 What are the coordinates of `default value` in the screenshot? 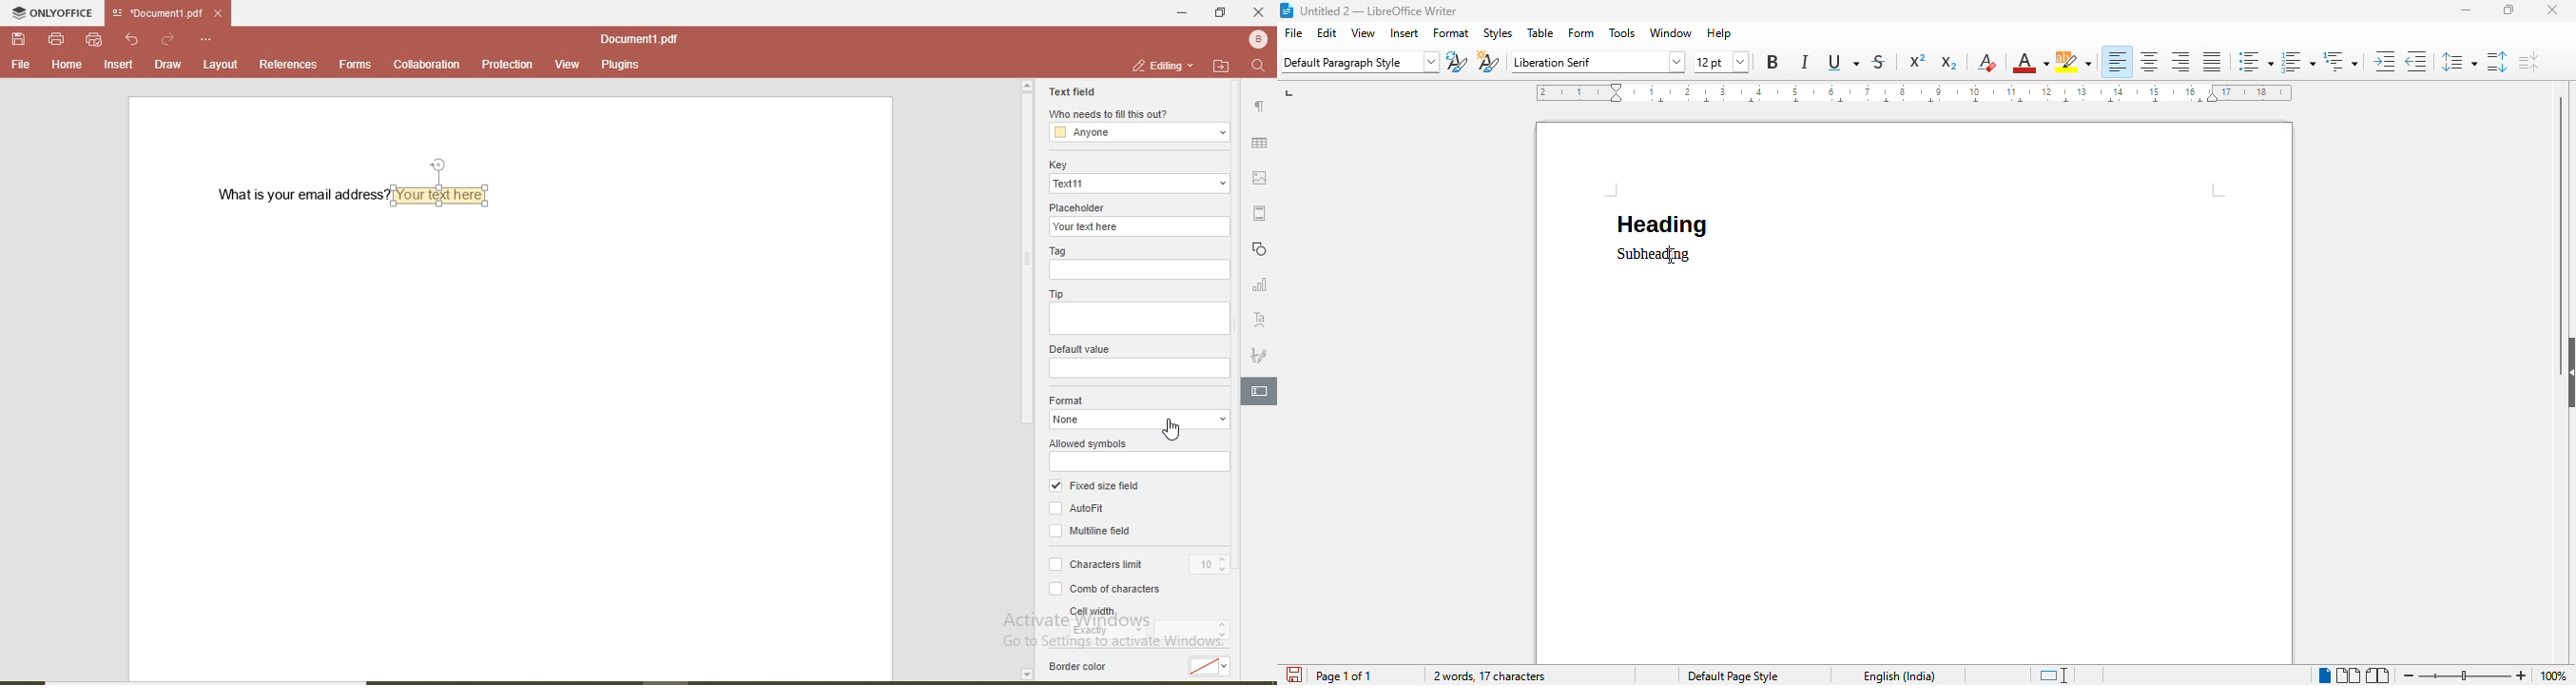 It's located at (1078, 349).